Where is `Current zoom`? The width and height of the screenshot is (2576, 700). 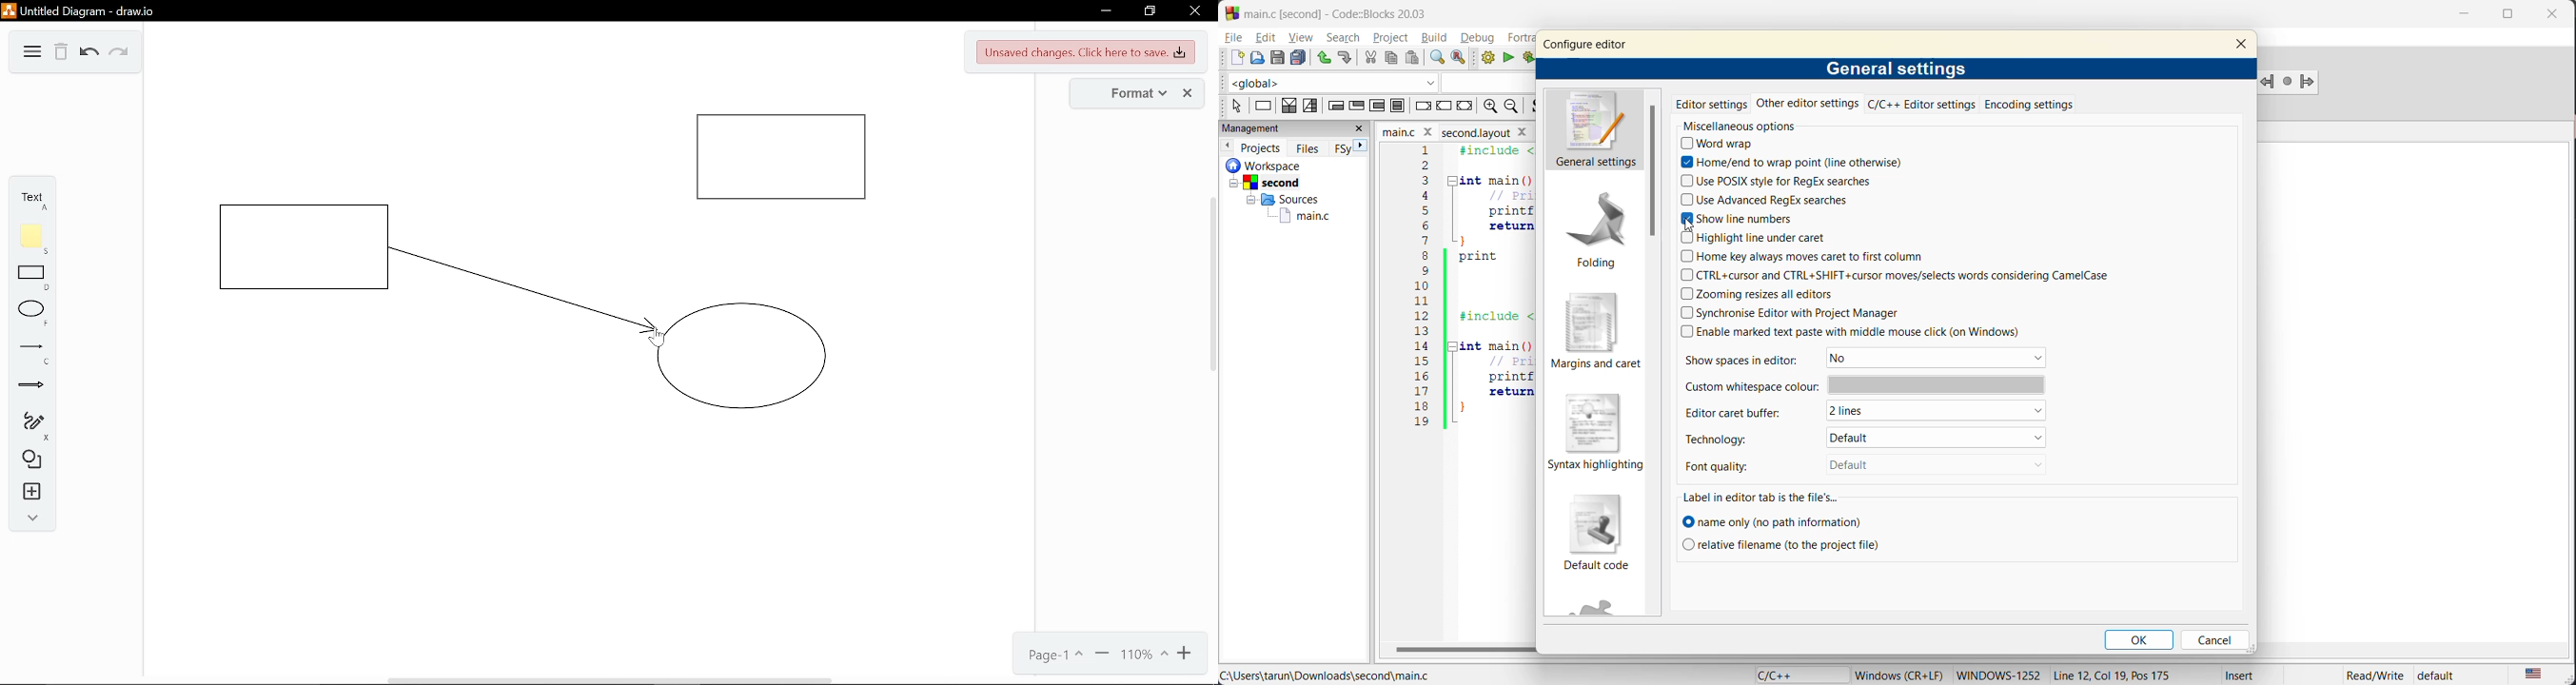
Current zoom is located at coordinates (1144, 656).